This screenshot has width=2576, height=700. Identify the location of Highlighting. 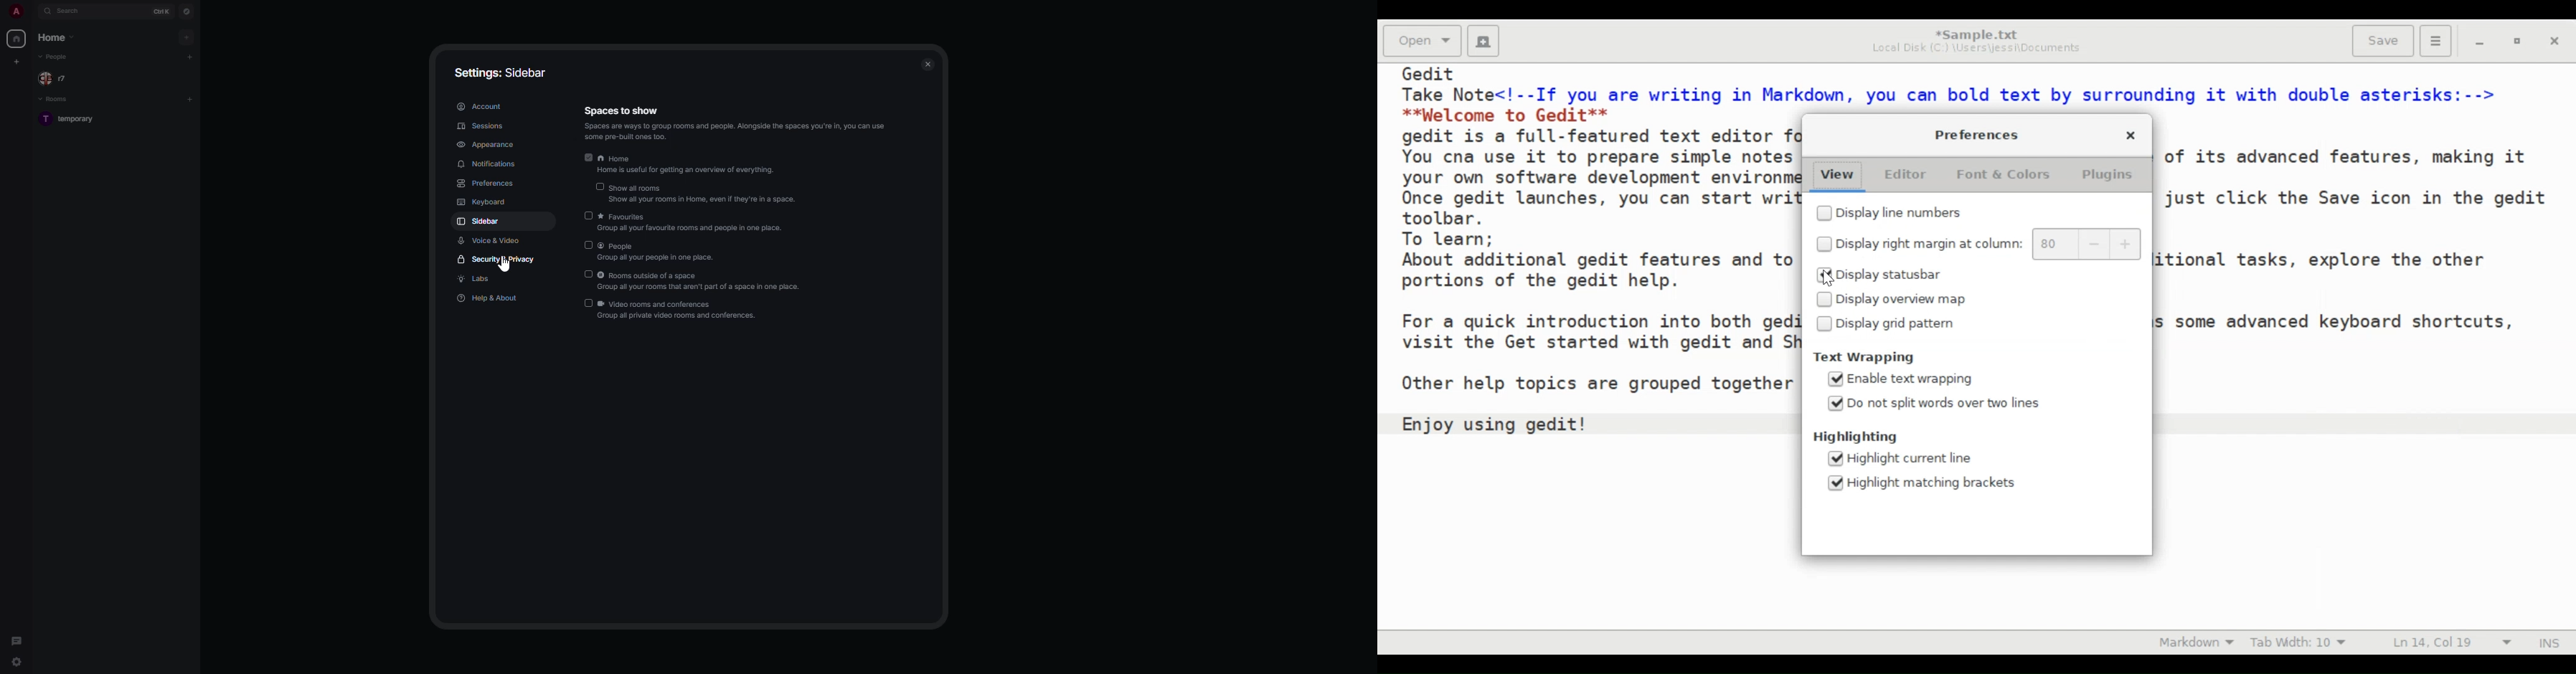
(1856, 437).